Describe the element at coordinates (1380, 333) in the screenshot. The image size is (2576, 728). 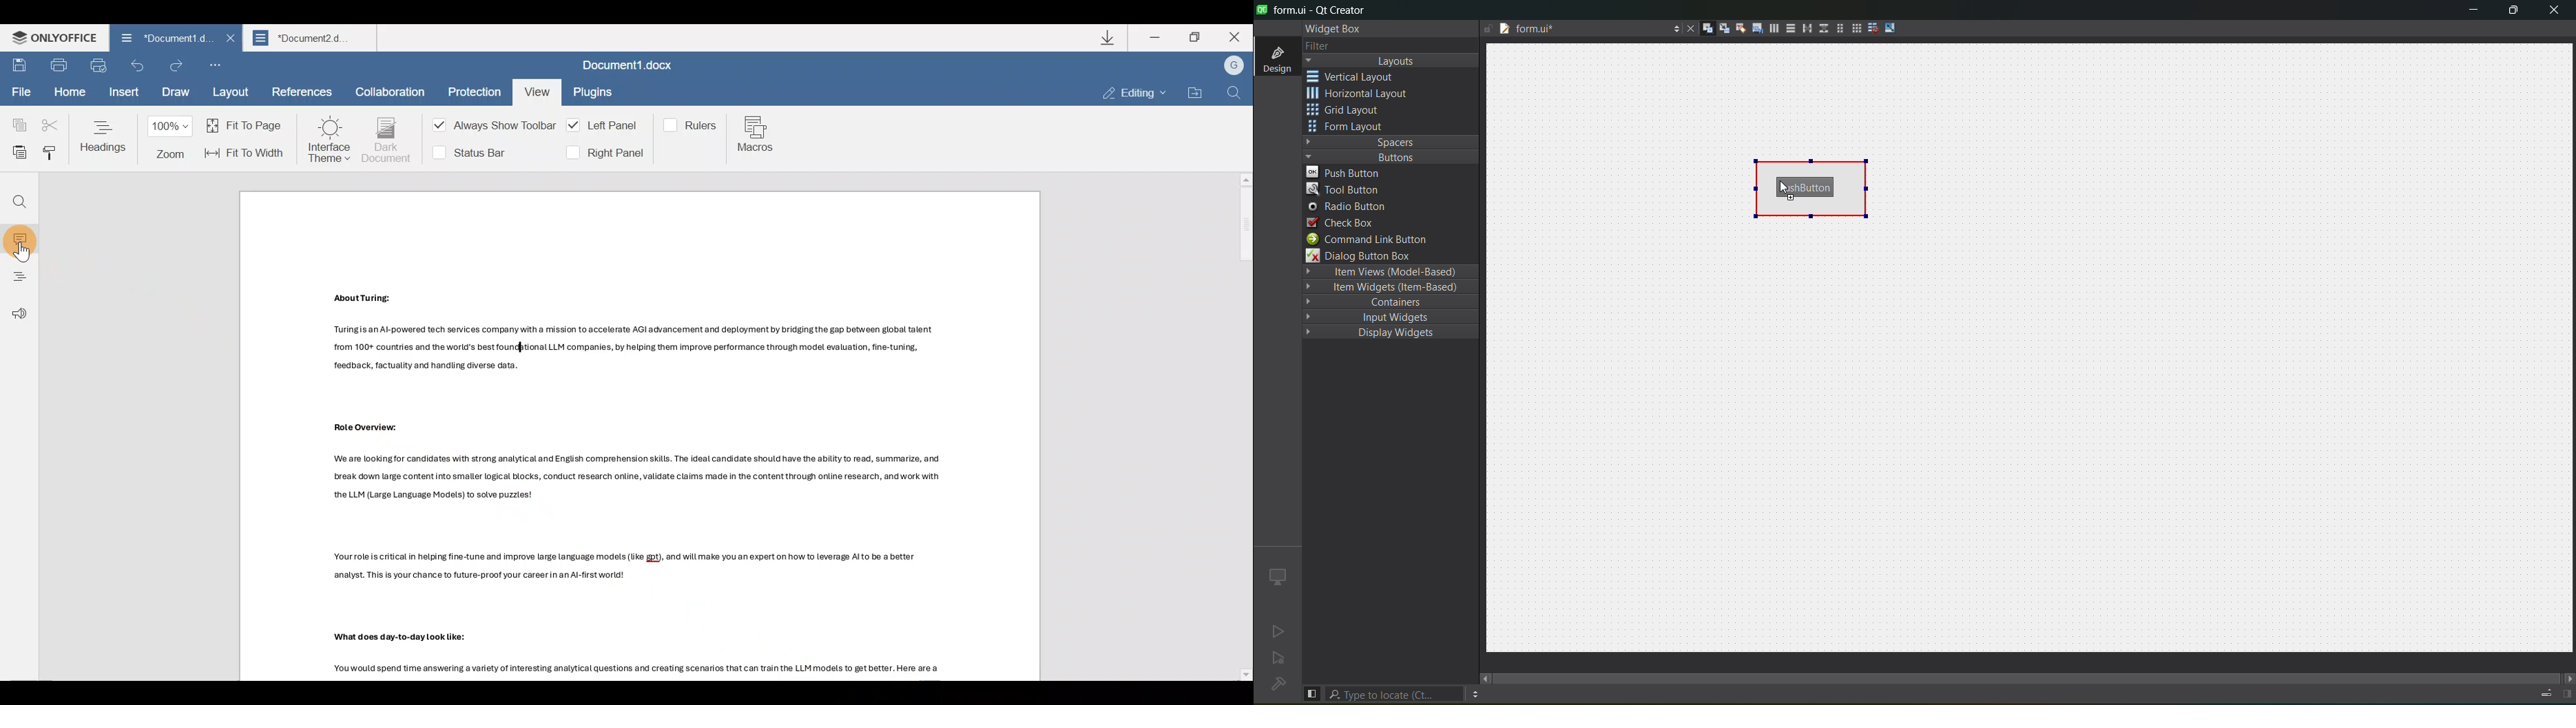
I see `display widgets` at that location.